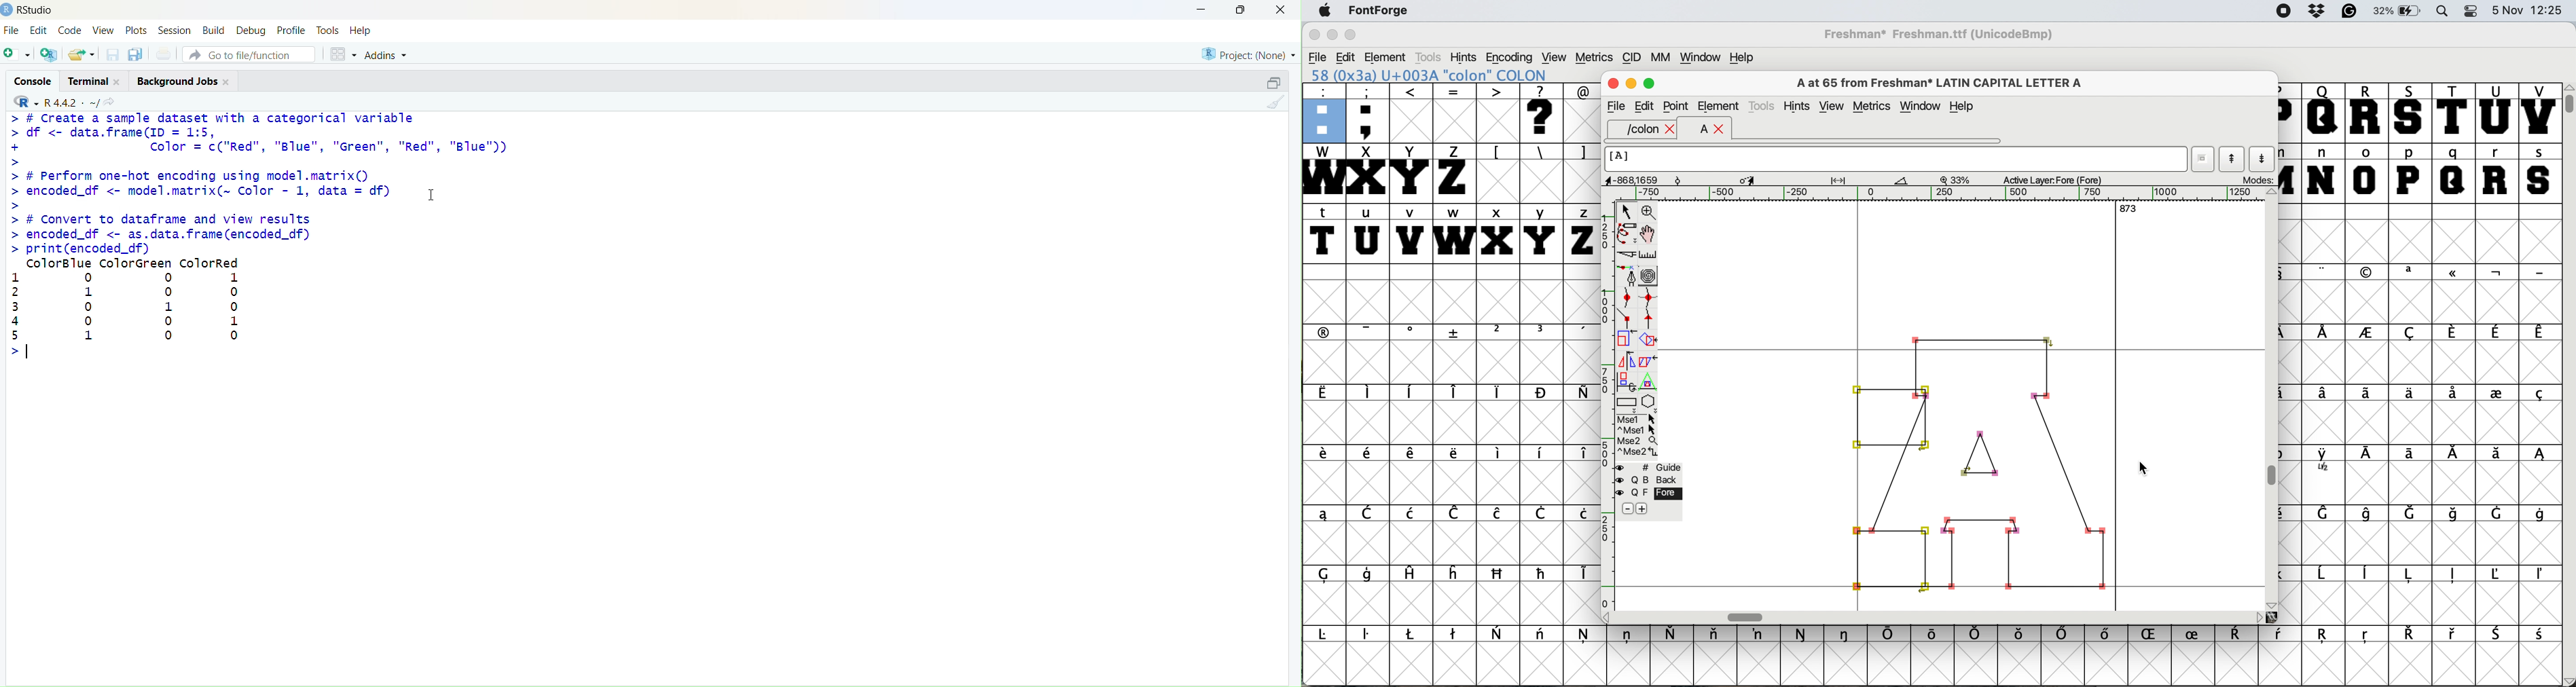  Describe the element at coordinates (215, 30) in the screenshot. I see `Build ` at that location.